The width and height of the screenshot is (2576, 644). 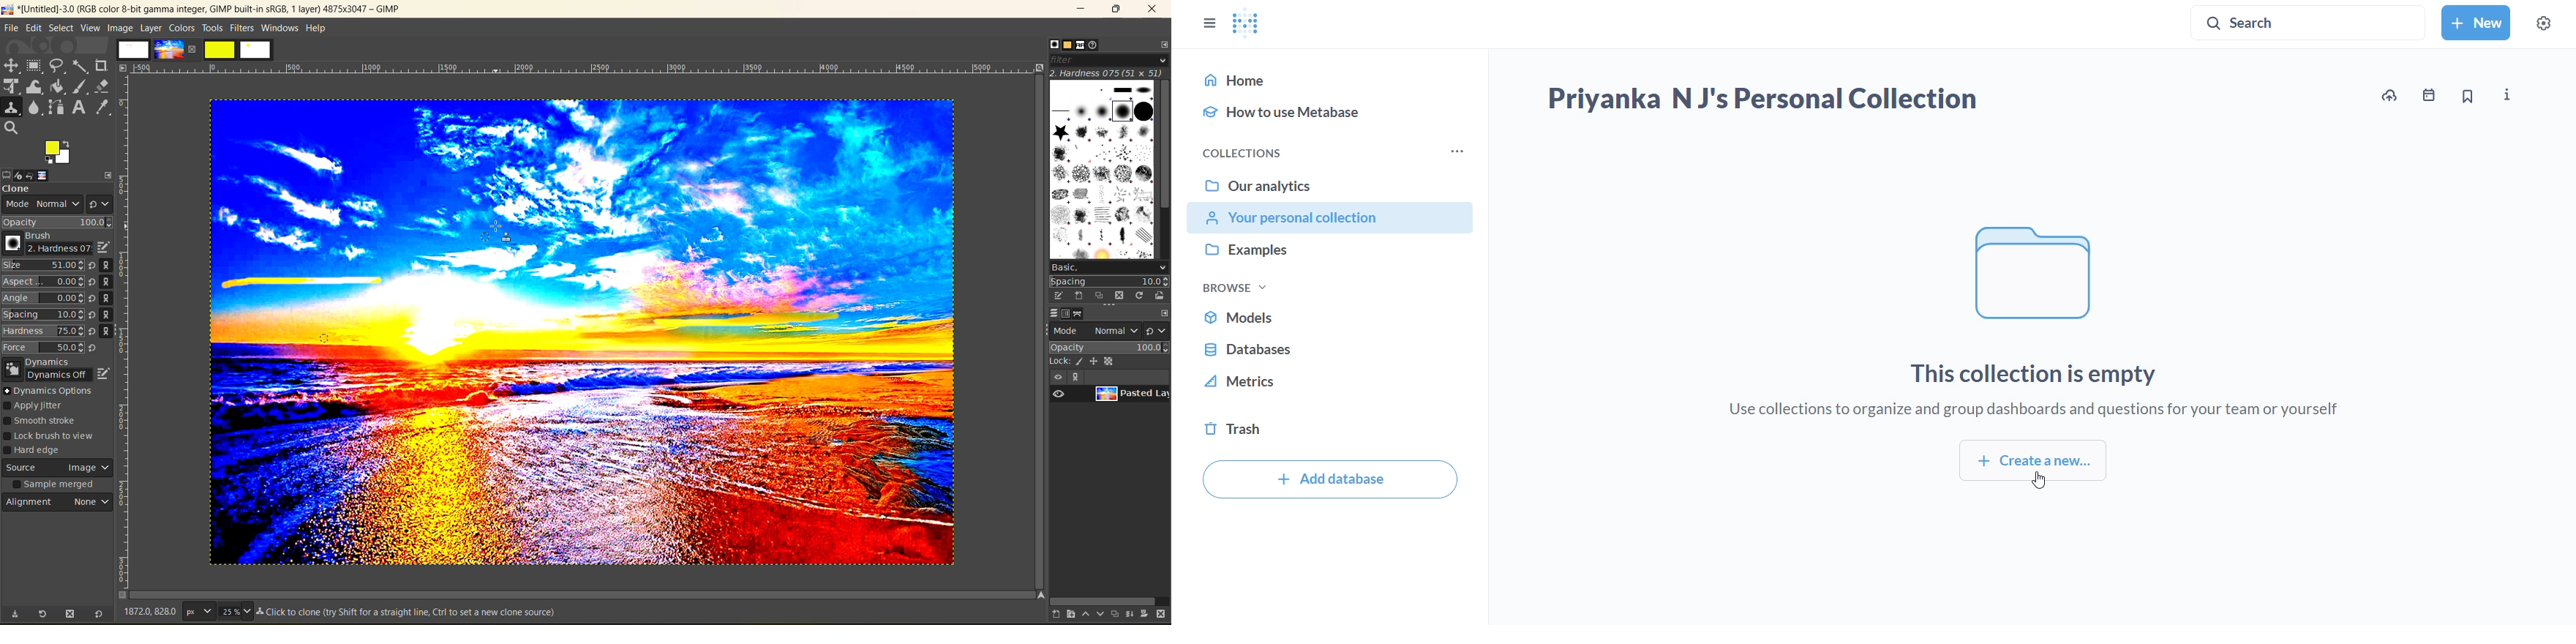 What do you see at coordinates (203, 9) in the screenshot?
I see `app name and file name` at bounding box center [203, 9].